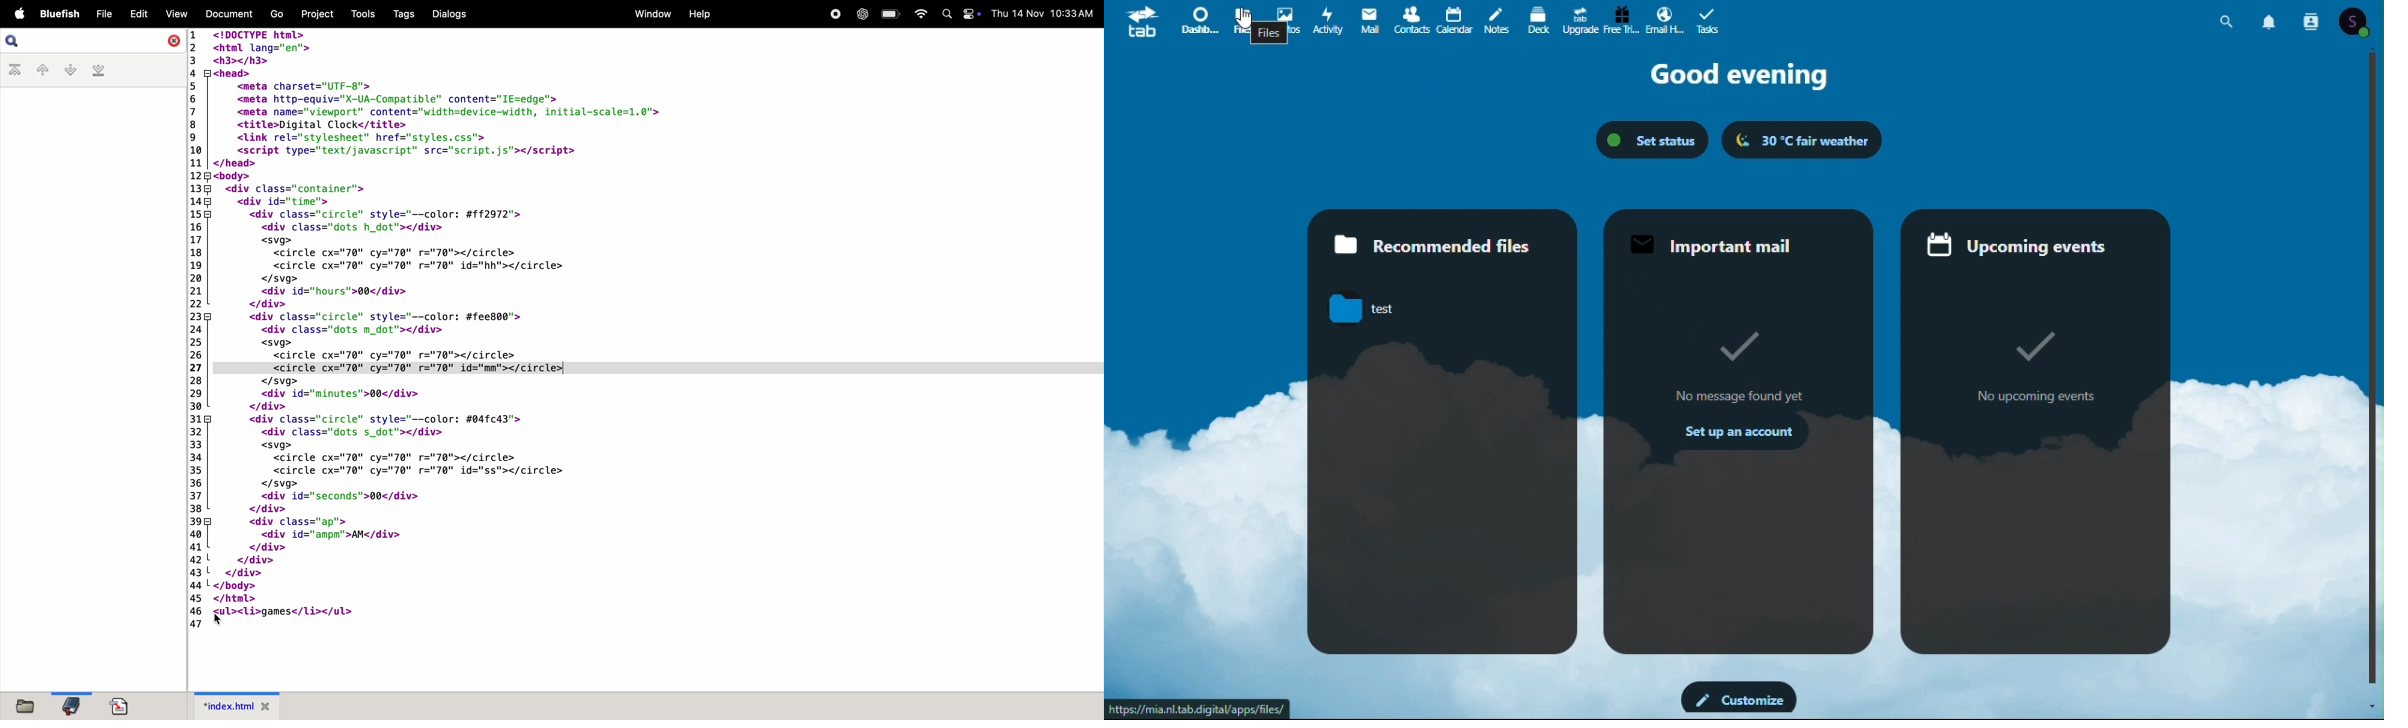 This screenshot has height=728, width=2408. What do you see at coordinates (1242, 19) in the screenshot?
I see `Files` at bounding box center [1242, 19].